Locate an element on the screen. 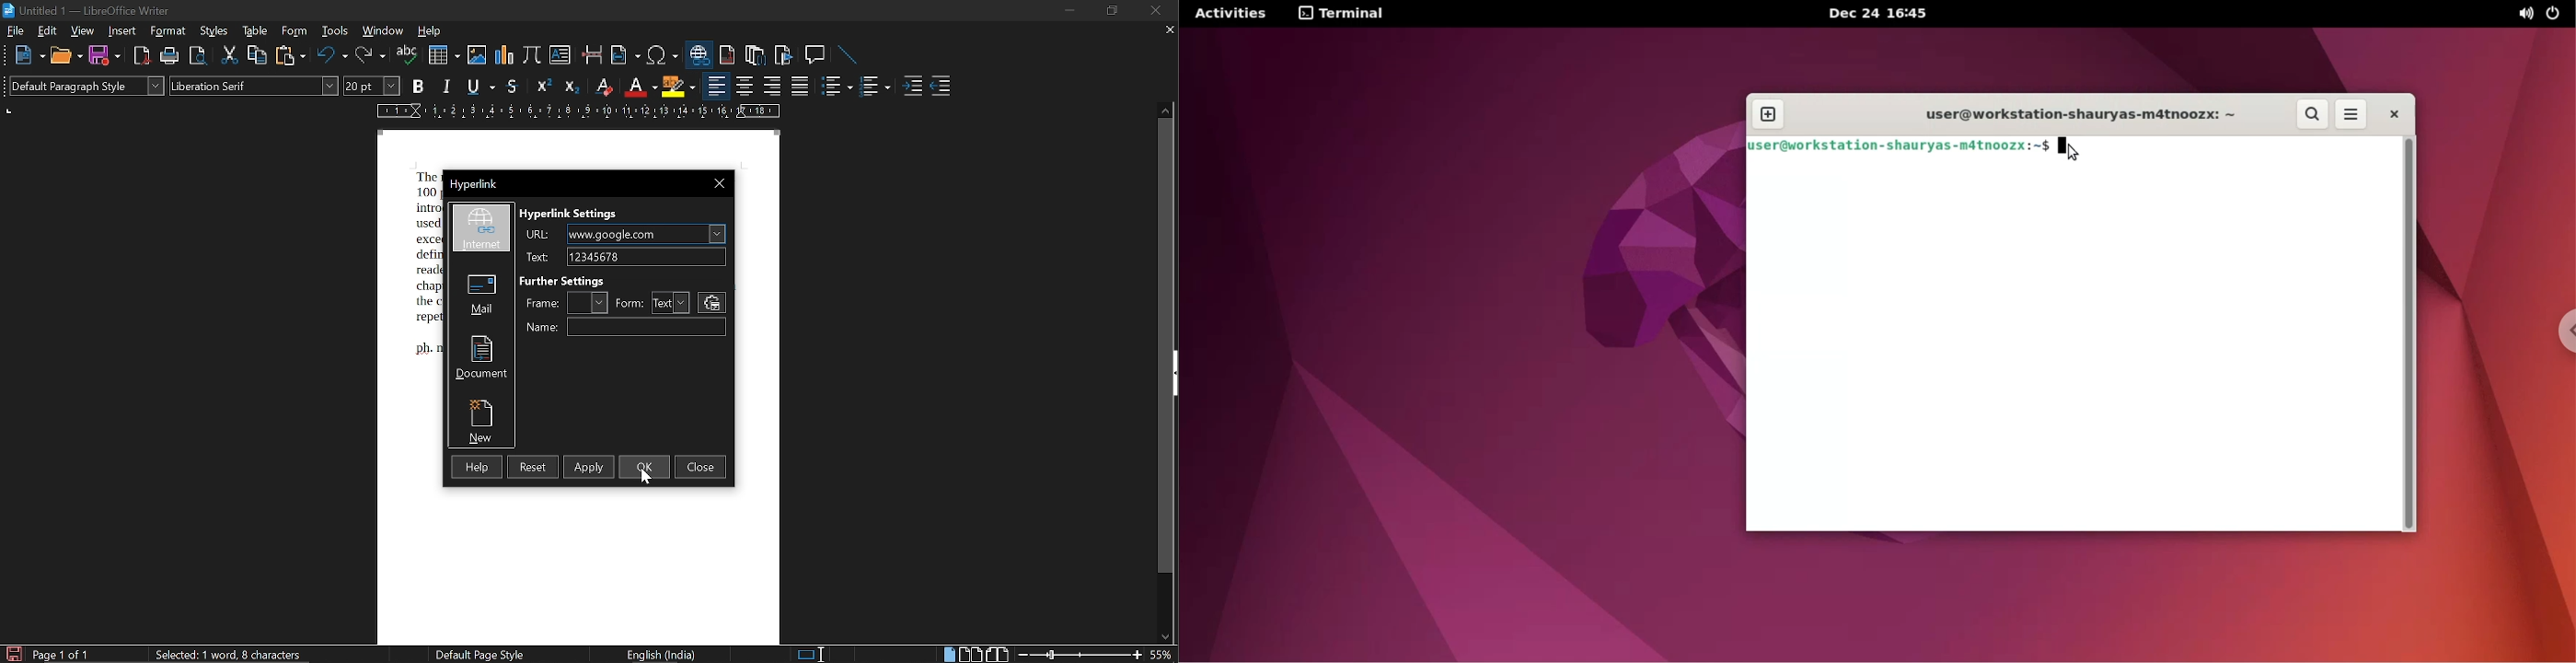  insert footnote is located at coordinates (727, 55).